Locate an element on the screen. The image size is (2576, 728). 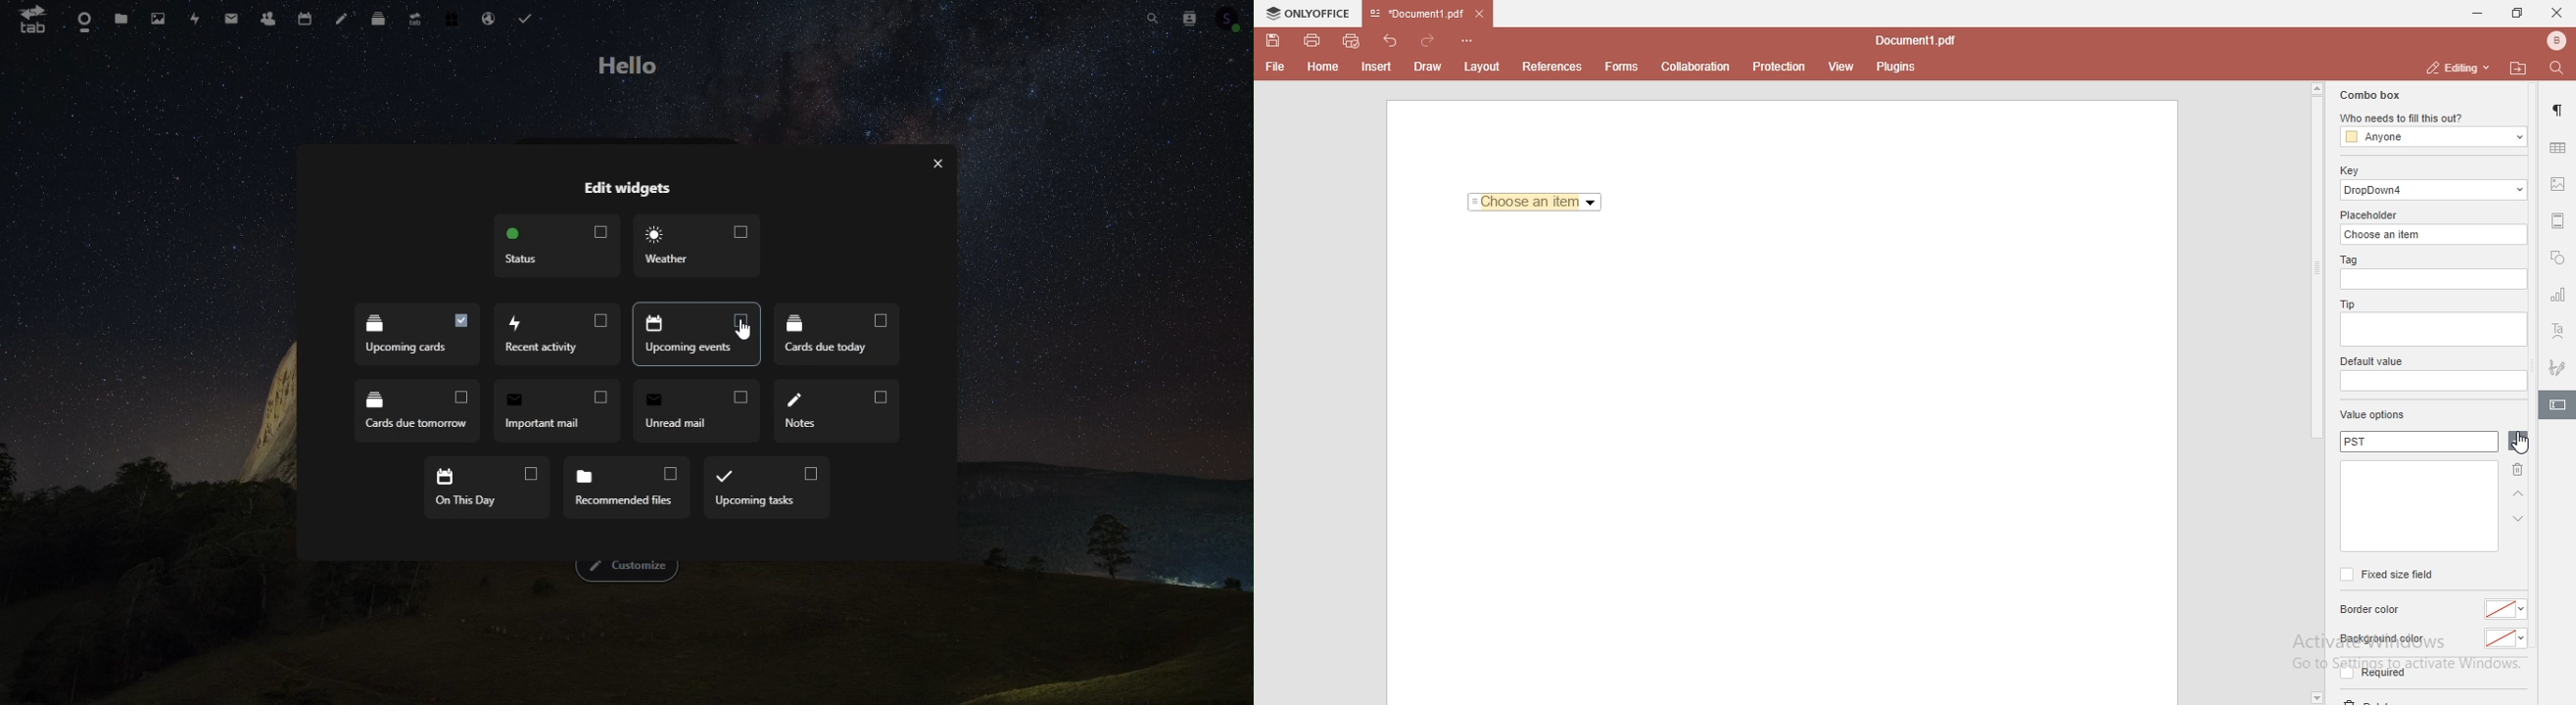
Notes is located at coordinates (342, 16).